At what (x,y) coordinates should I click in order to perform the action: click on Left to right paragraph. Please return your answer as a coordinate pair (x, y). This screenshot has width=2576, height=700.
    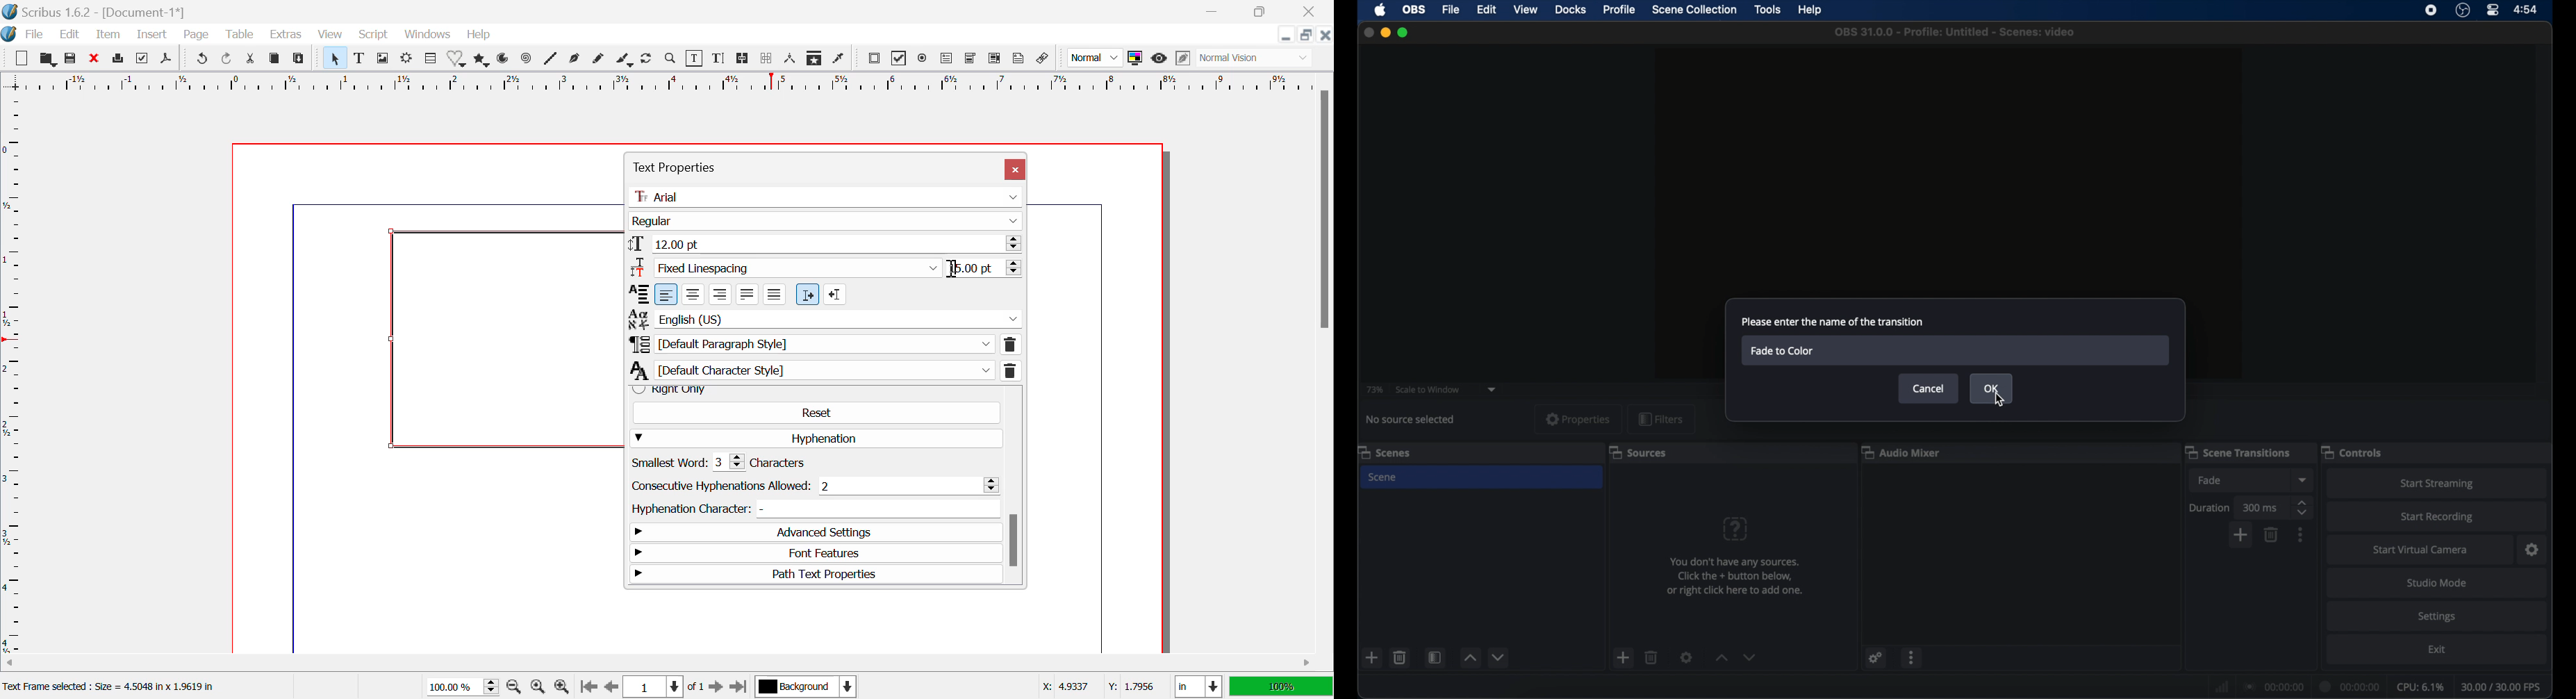
    Looking at the image, I should click on (807, 295).